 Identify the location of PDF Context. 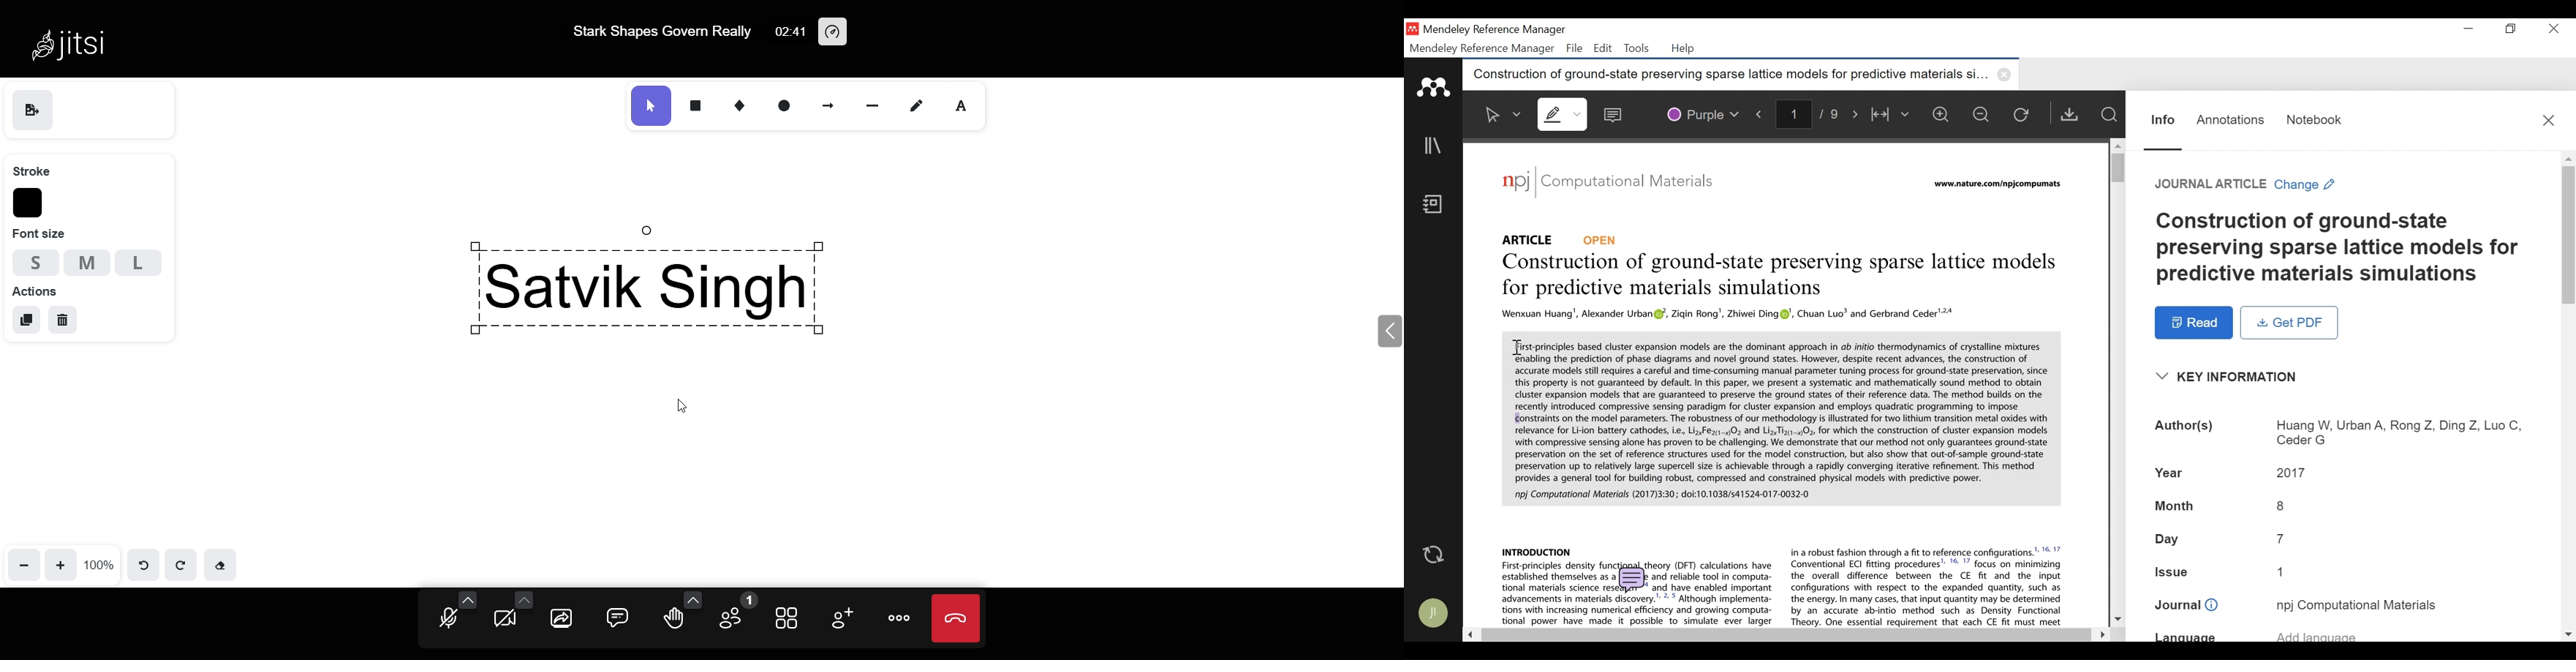
(1537, 551).